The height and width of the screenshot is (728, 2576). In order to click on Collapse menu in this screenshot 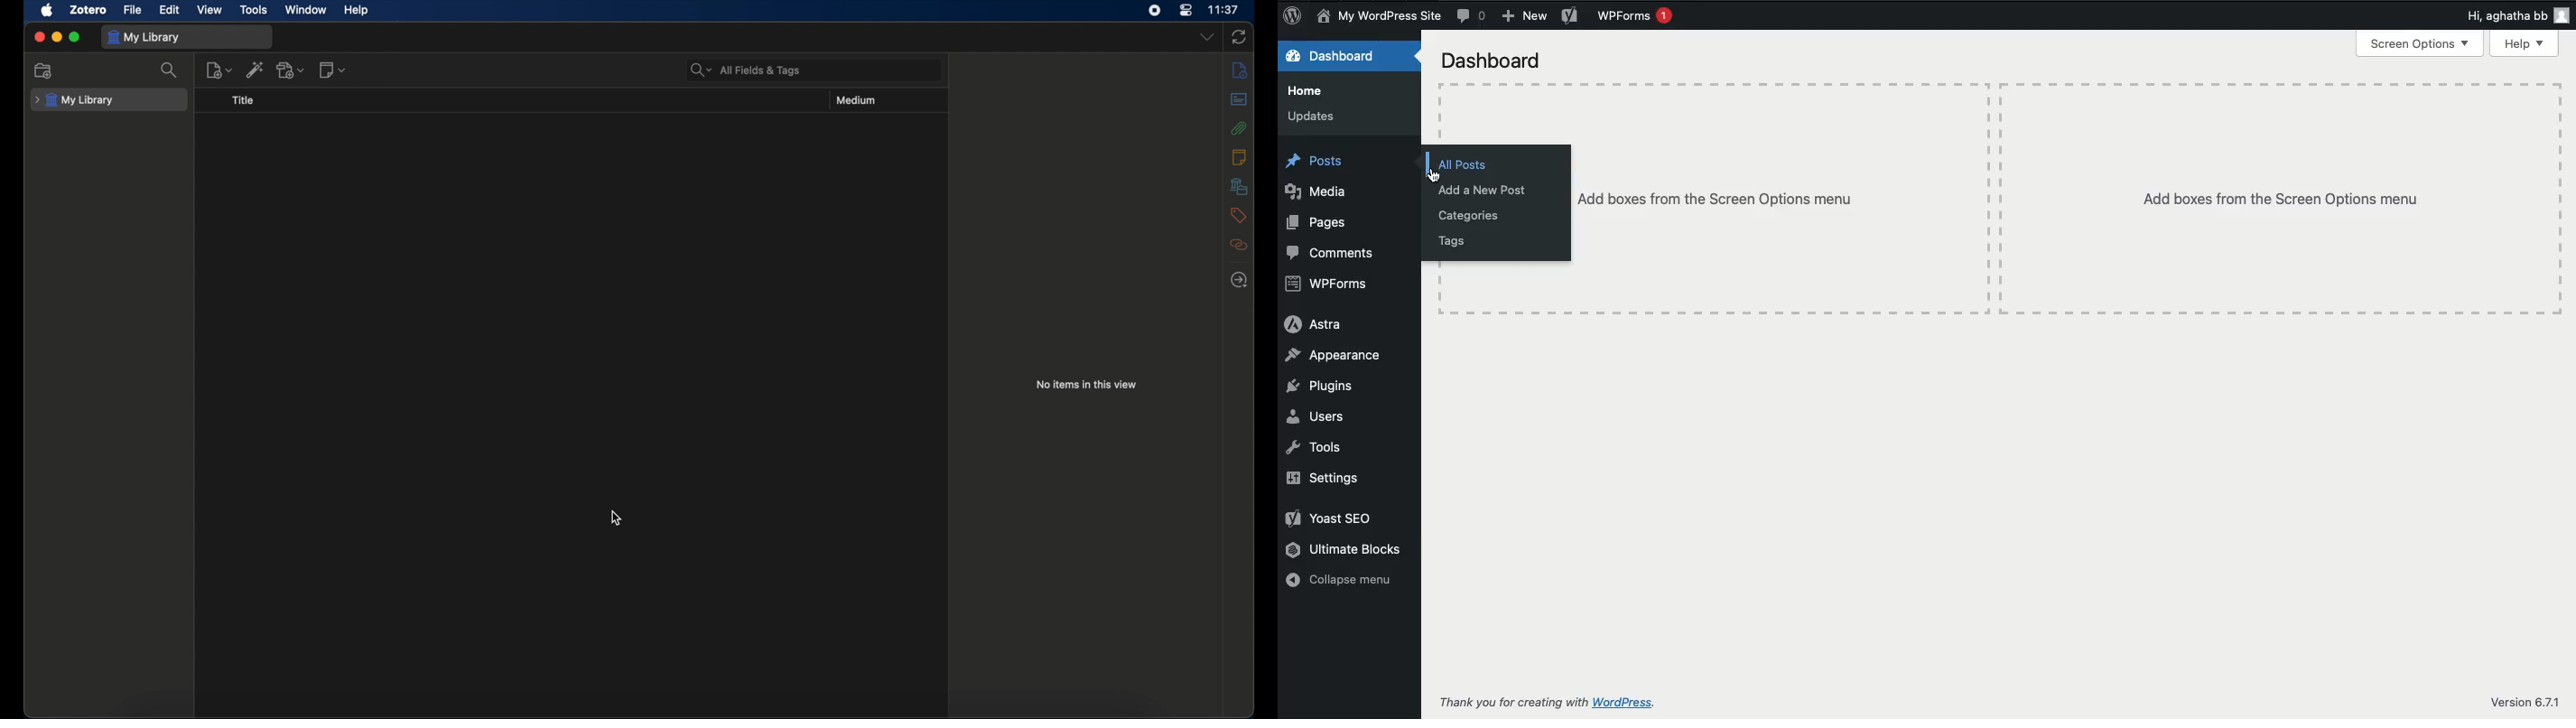, I will do `click(1340, 581)`.